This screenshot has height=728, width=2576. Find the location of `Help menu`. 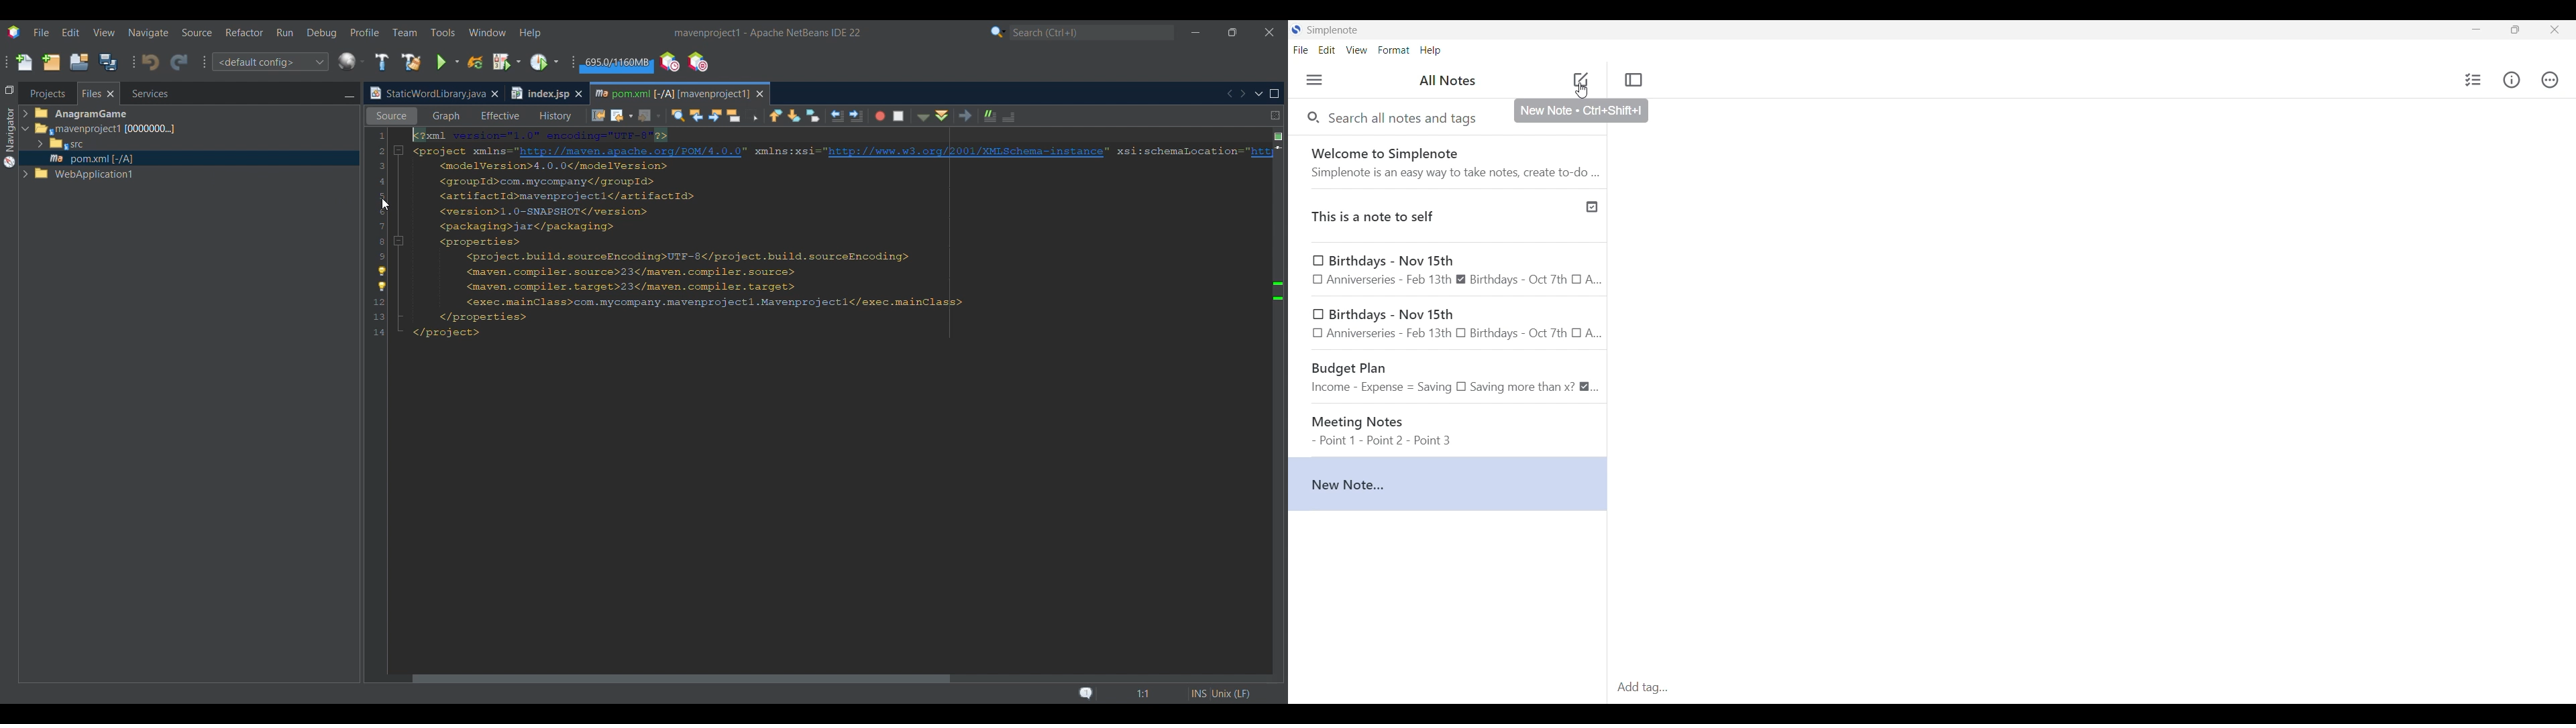

Help menu is located at coordinates (1431, 51).